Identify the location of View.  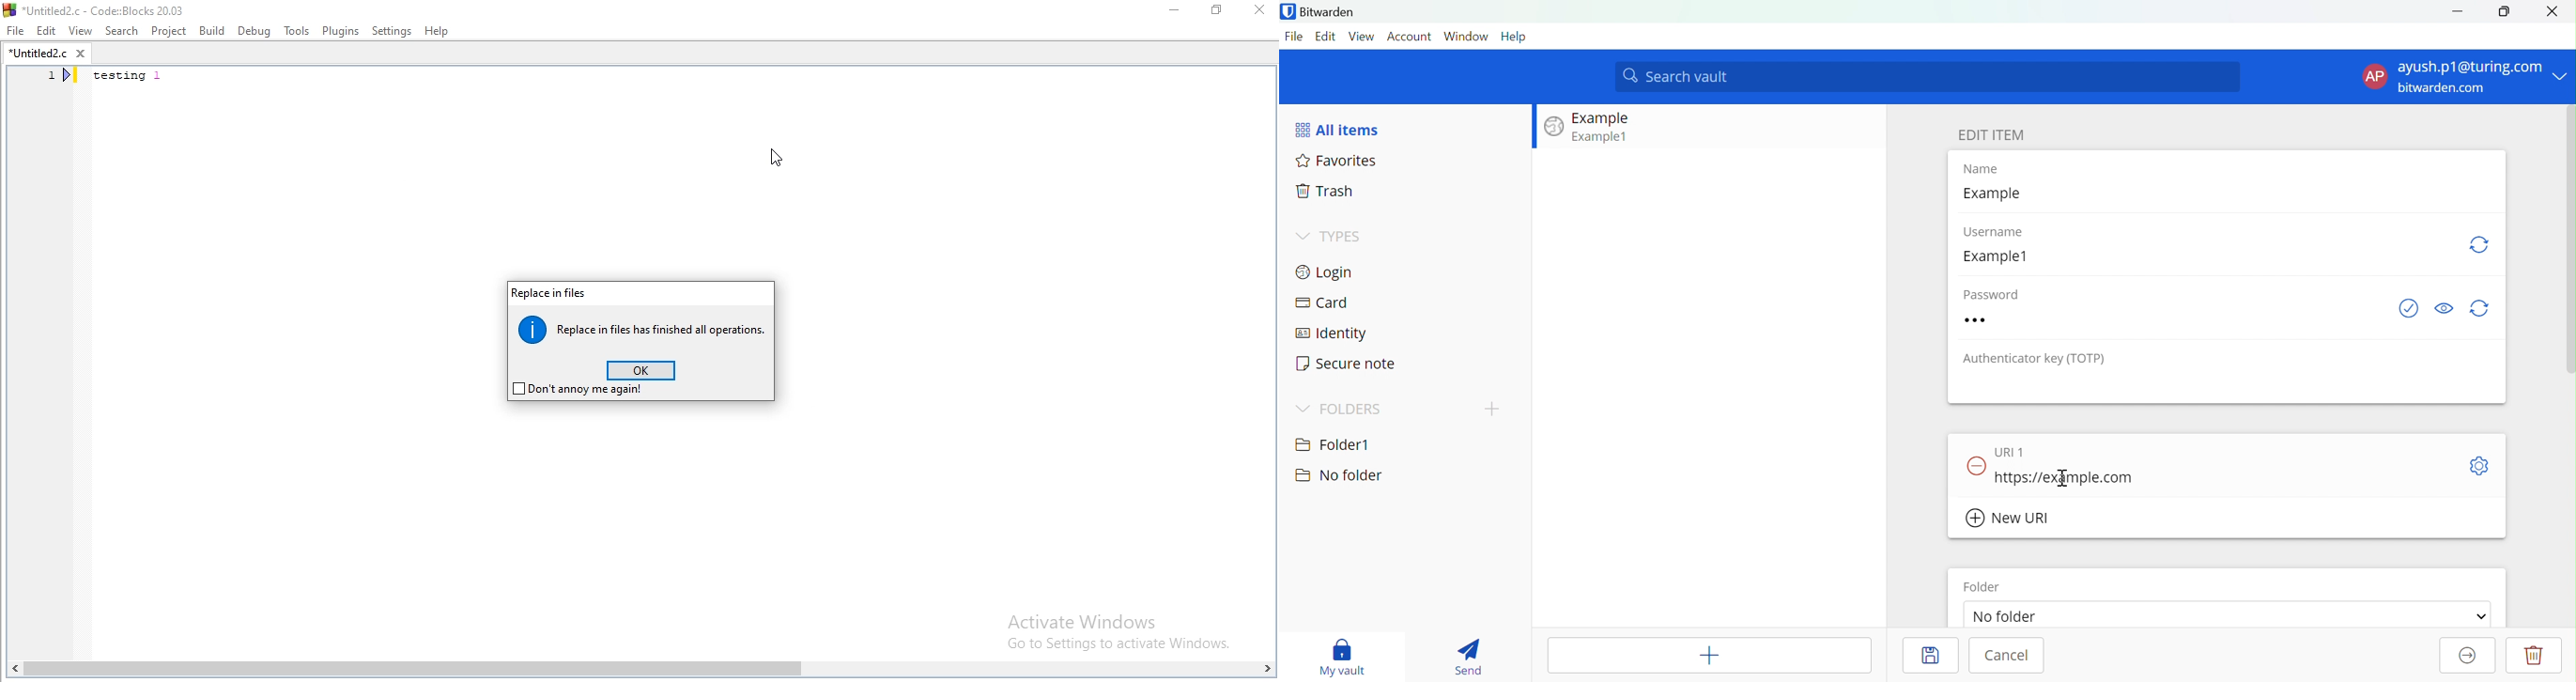
(1363, 36).